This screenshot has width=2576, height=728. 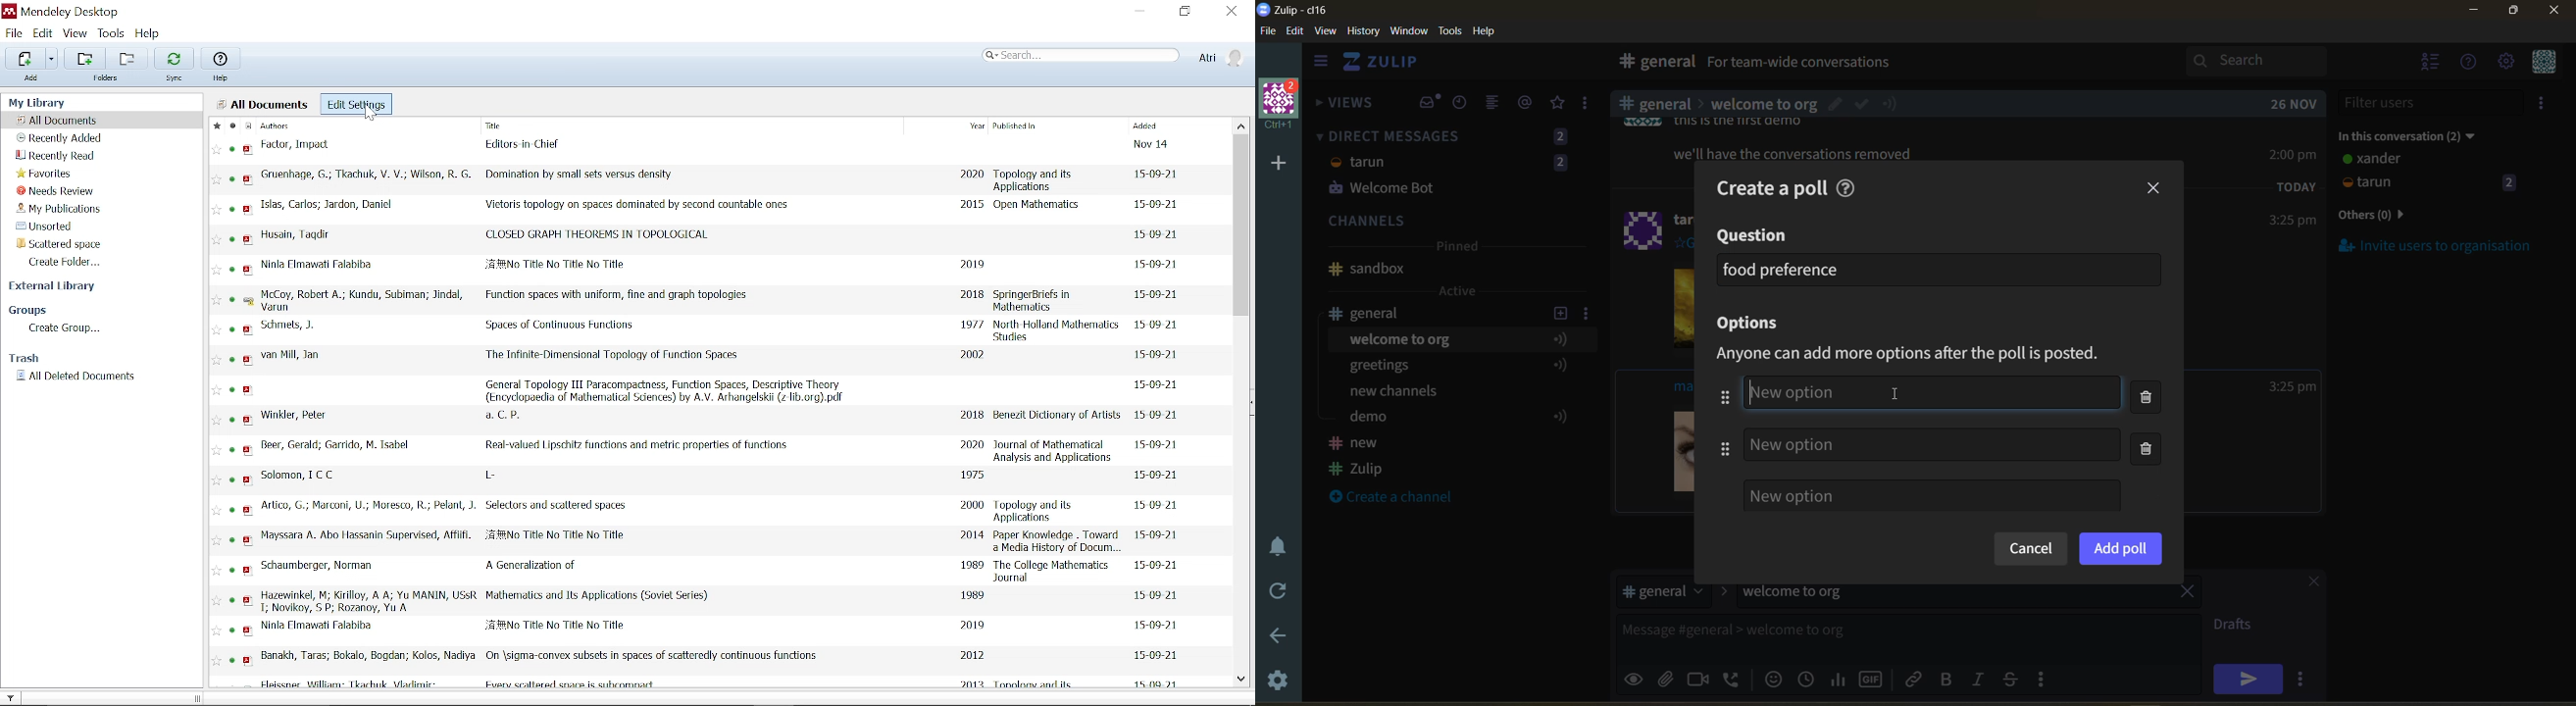 What do you see at coordinates (2238, 626) in the screenshot?
I see `drafts` at bounding box center [2238, 626].